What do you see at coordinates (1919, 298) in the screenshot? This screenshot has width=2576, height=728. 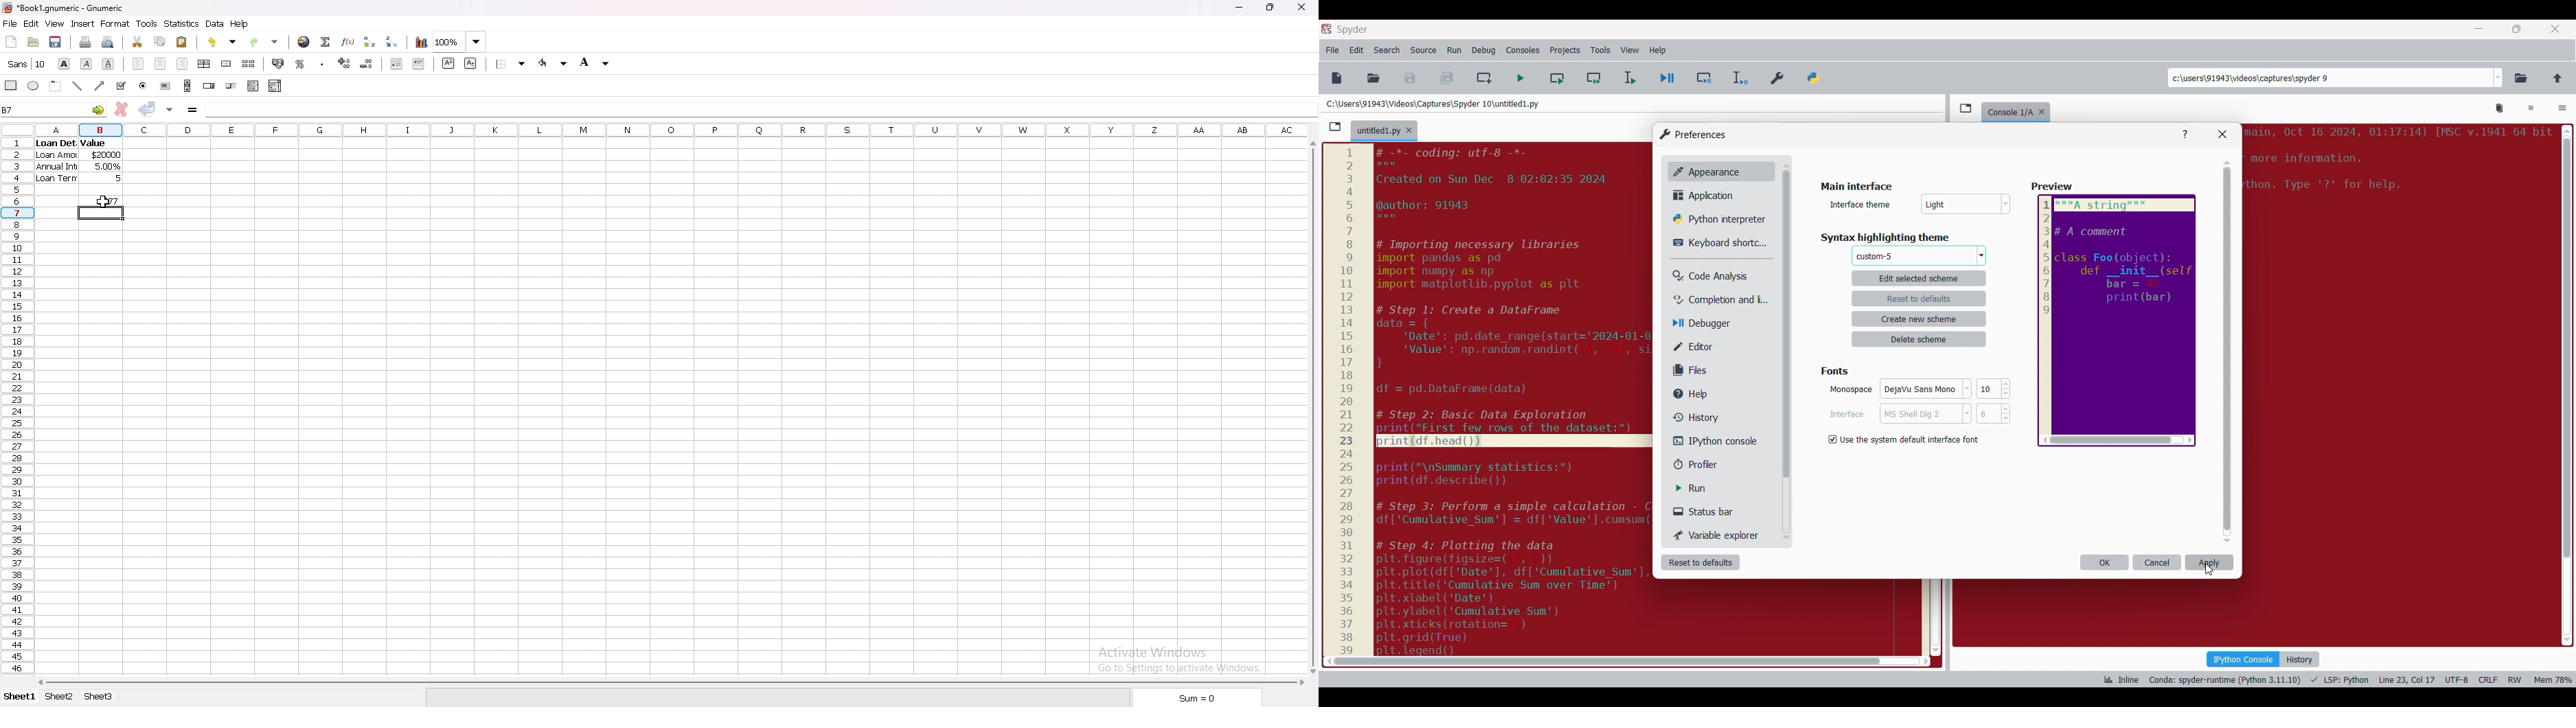 I see `reset to defaults` at bounding box center [1919, 298].